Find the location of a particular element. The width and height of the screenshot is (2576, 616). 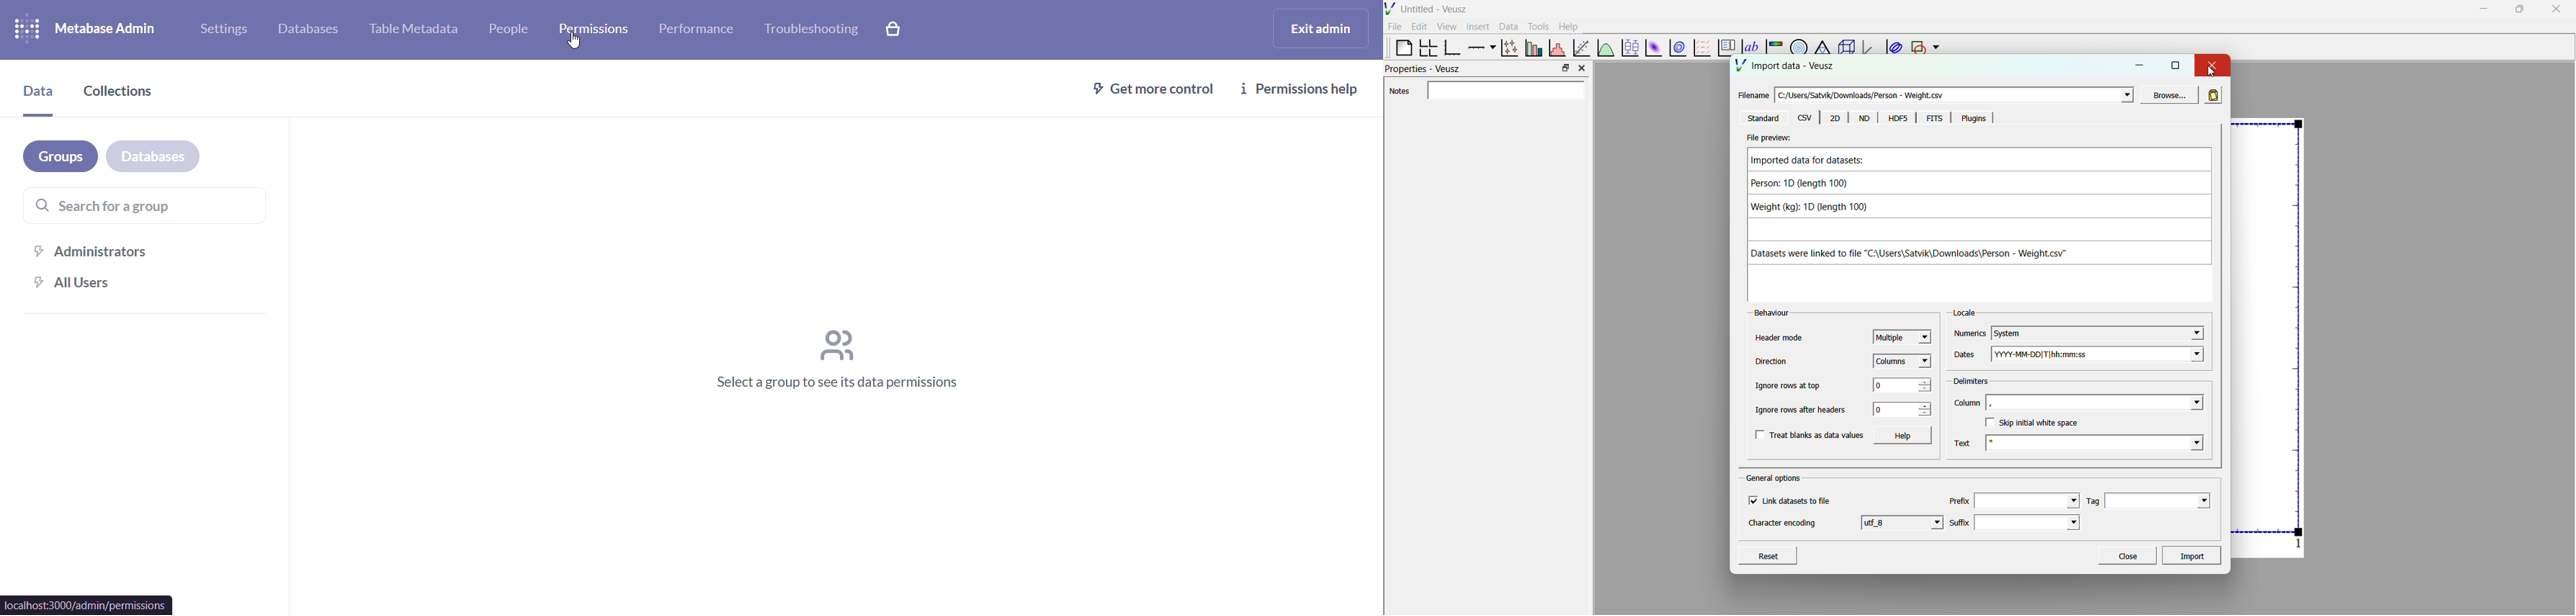

Reset is located at coordinates (1781, 554).